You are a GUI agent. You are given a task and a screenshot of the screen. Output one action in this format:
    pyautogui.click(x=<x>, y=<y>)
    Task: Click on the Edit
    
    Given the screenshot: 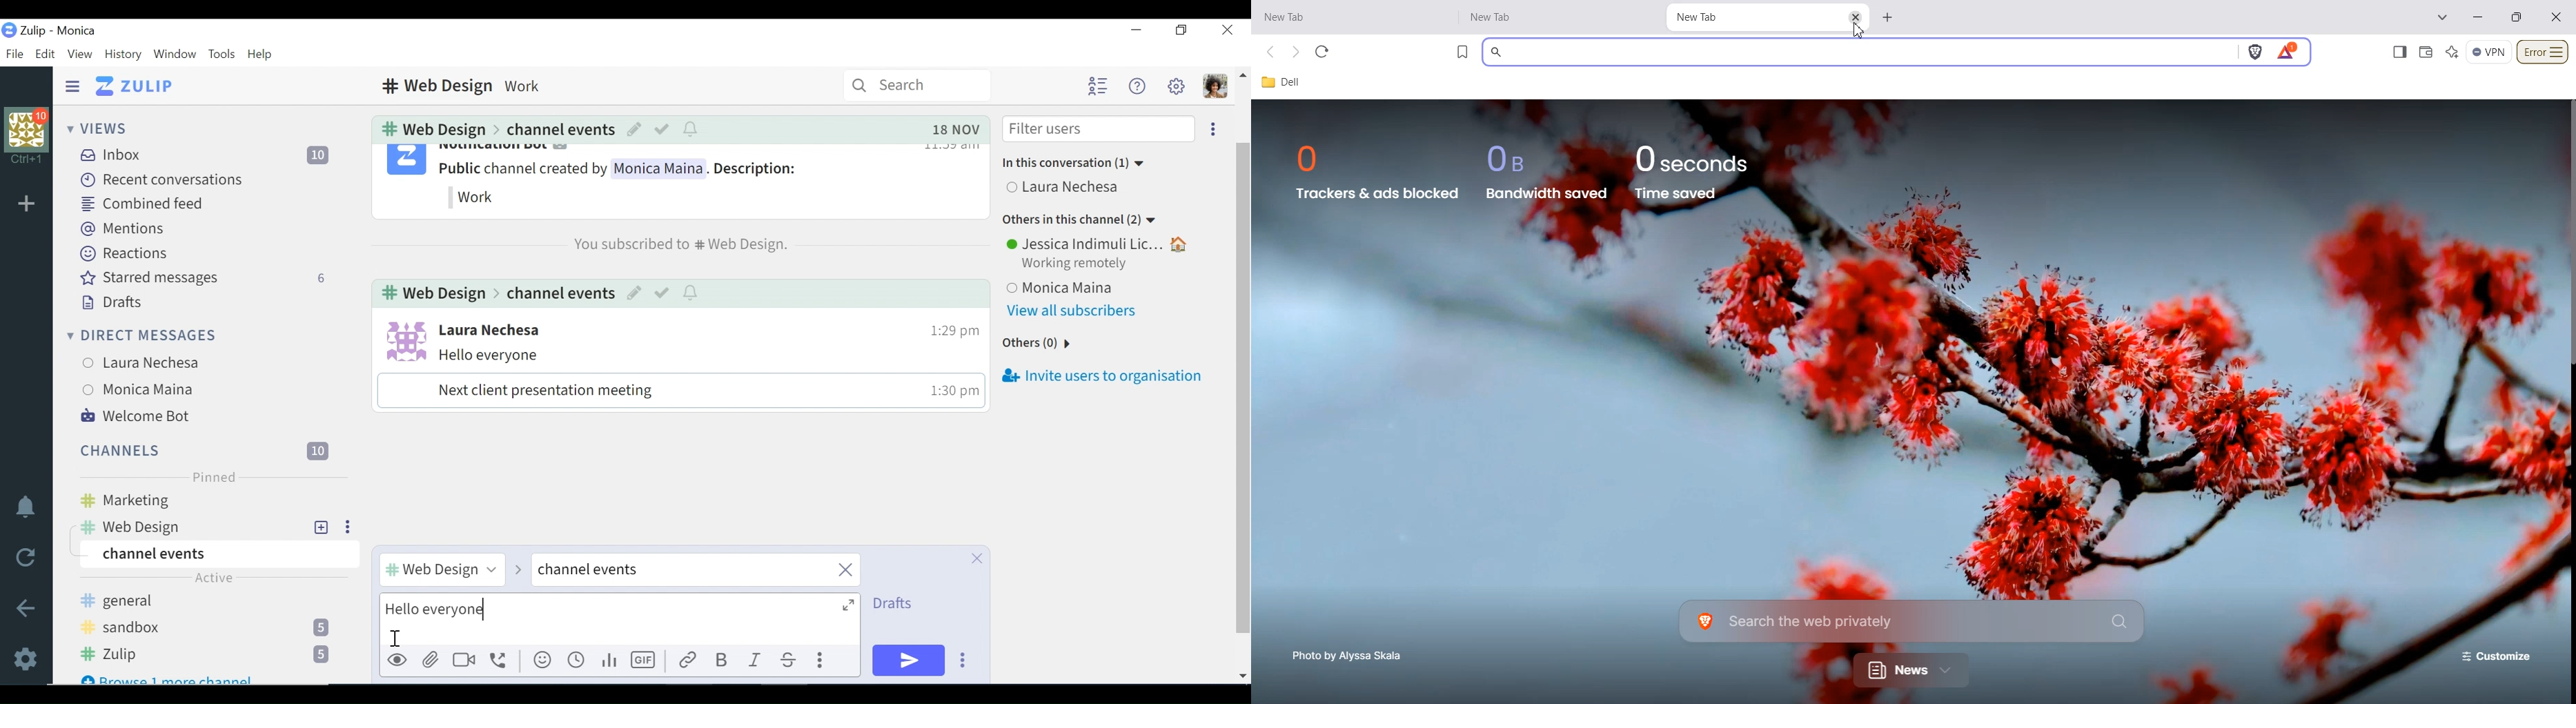 What is the action you would take?
    pyautogui.click(x=45, y=53)
    